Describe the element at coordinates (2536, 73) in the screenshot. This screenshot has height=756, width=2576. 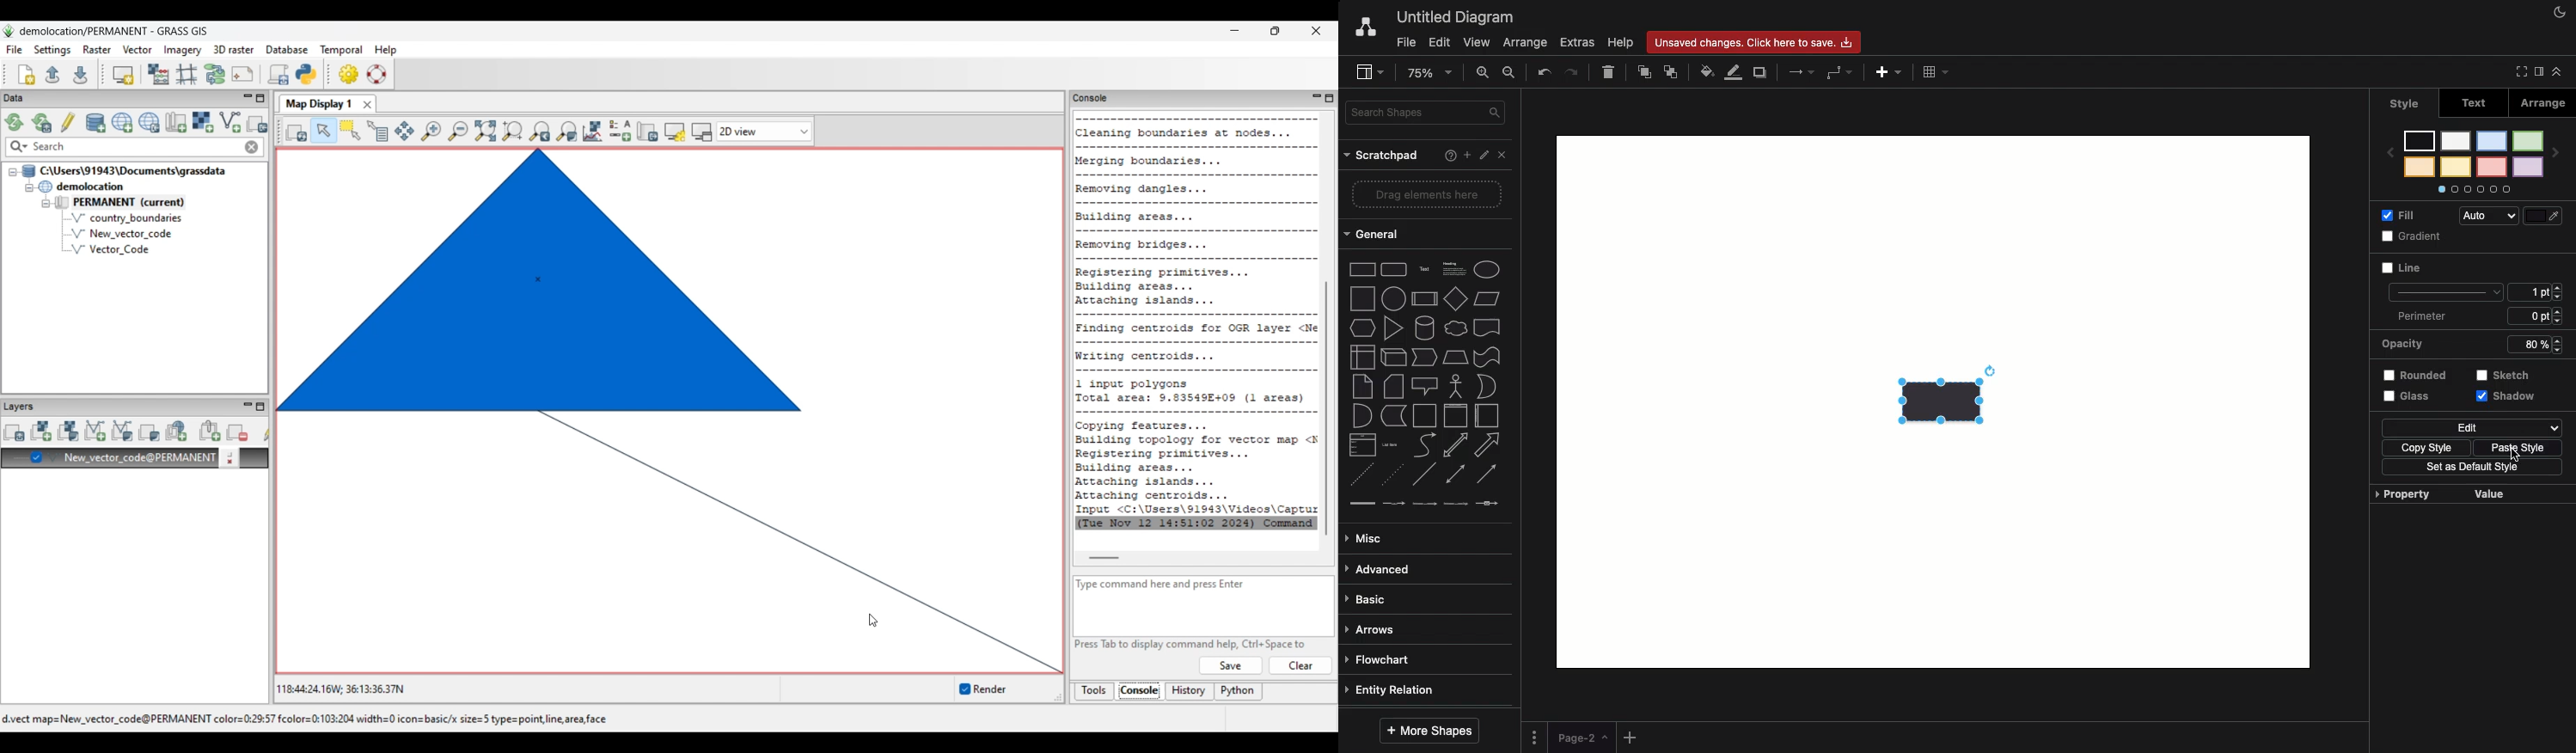
I see `Sidebar` at that location.